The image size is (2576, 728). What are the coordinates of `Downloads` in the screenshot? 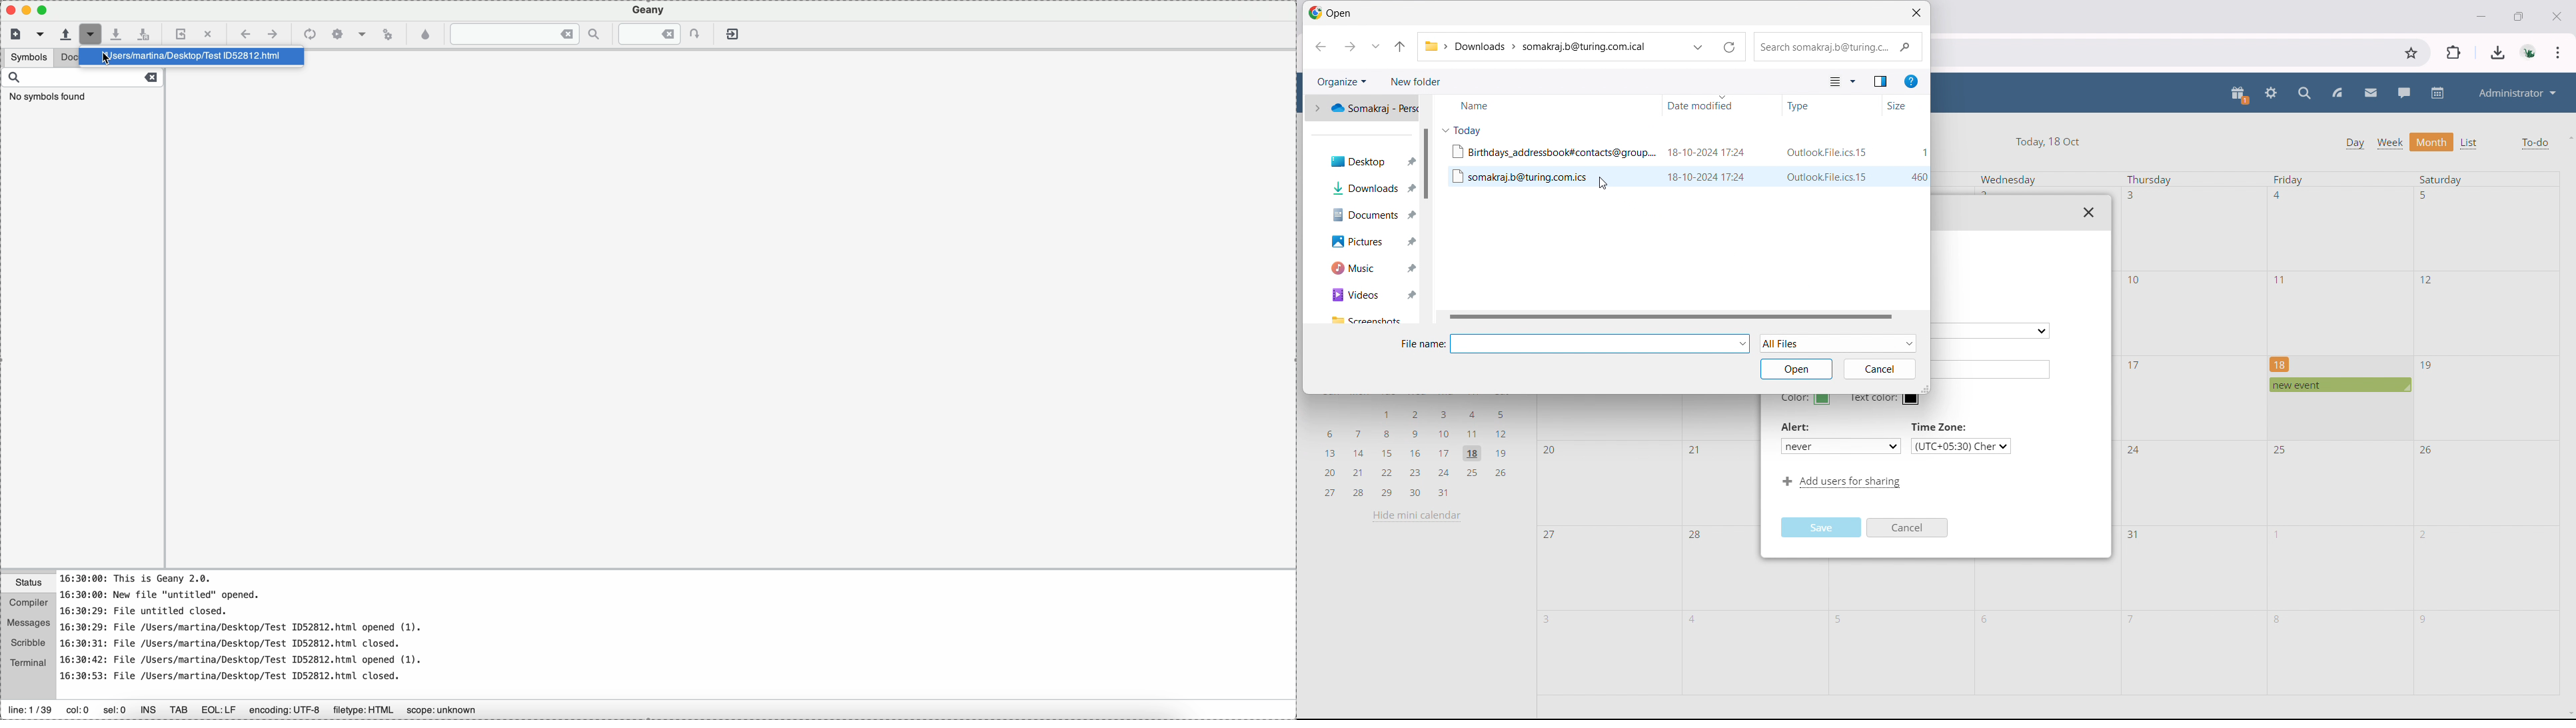 It's located at (1365, 188).